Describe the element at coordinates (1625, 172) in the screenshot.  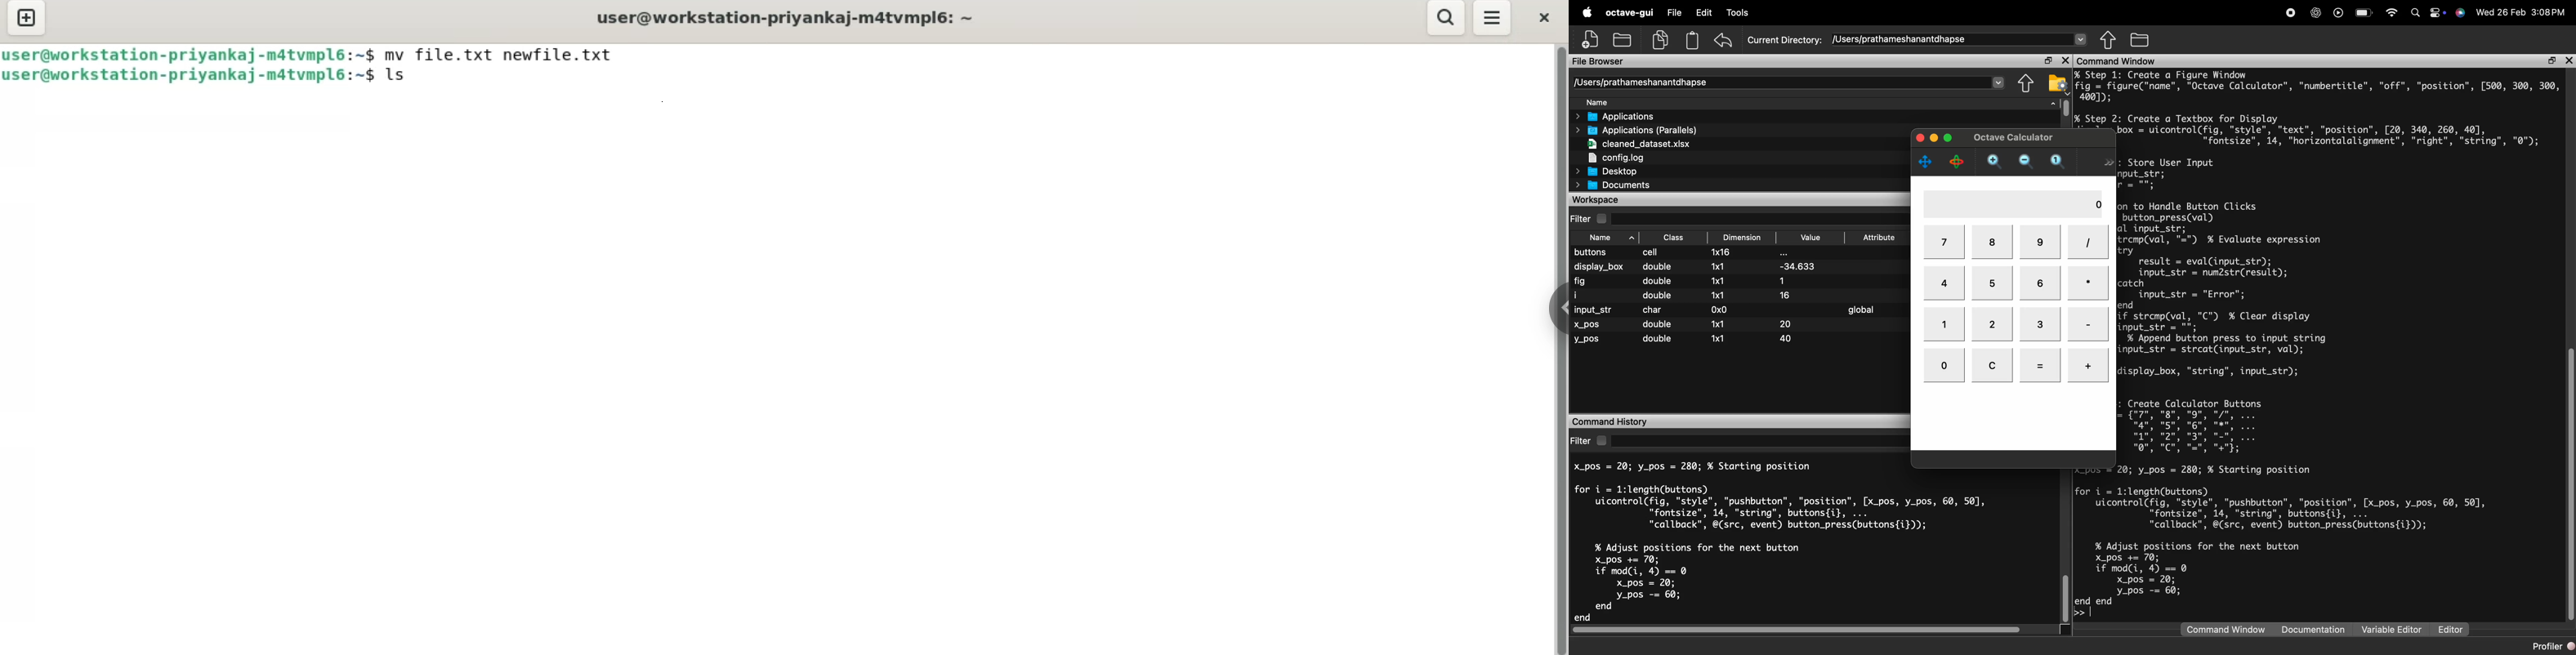
I see `Desktop` at that location.